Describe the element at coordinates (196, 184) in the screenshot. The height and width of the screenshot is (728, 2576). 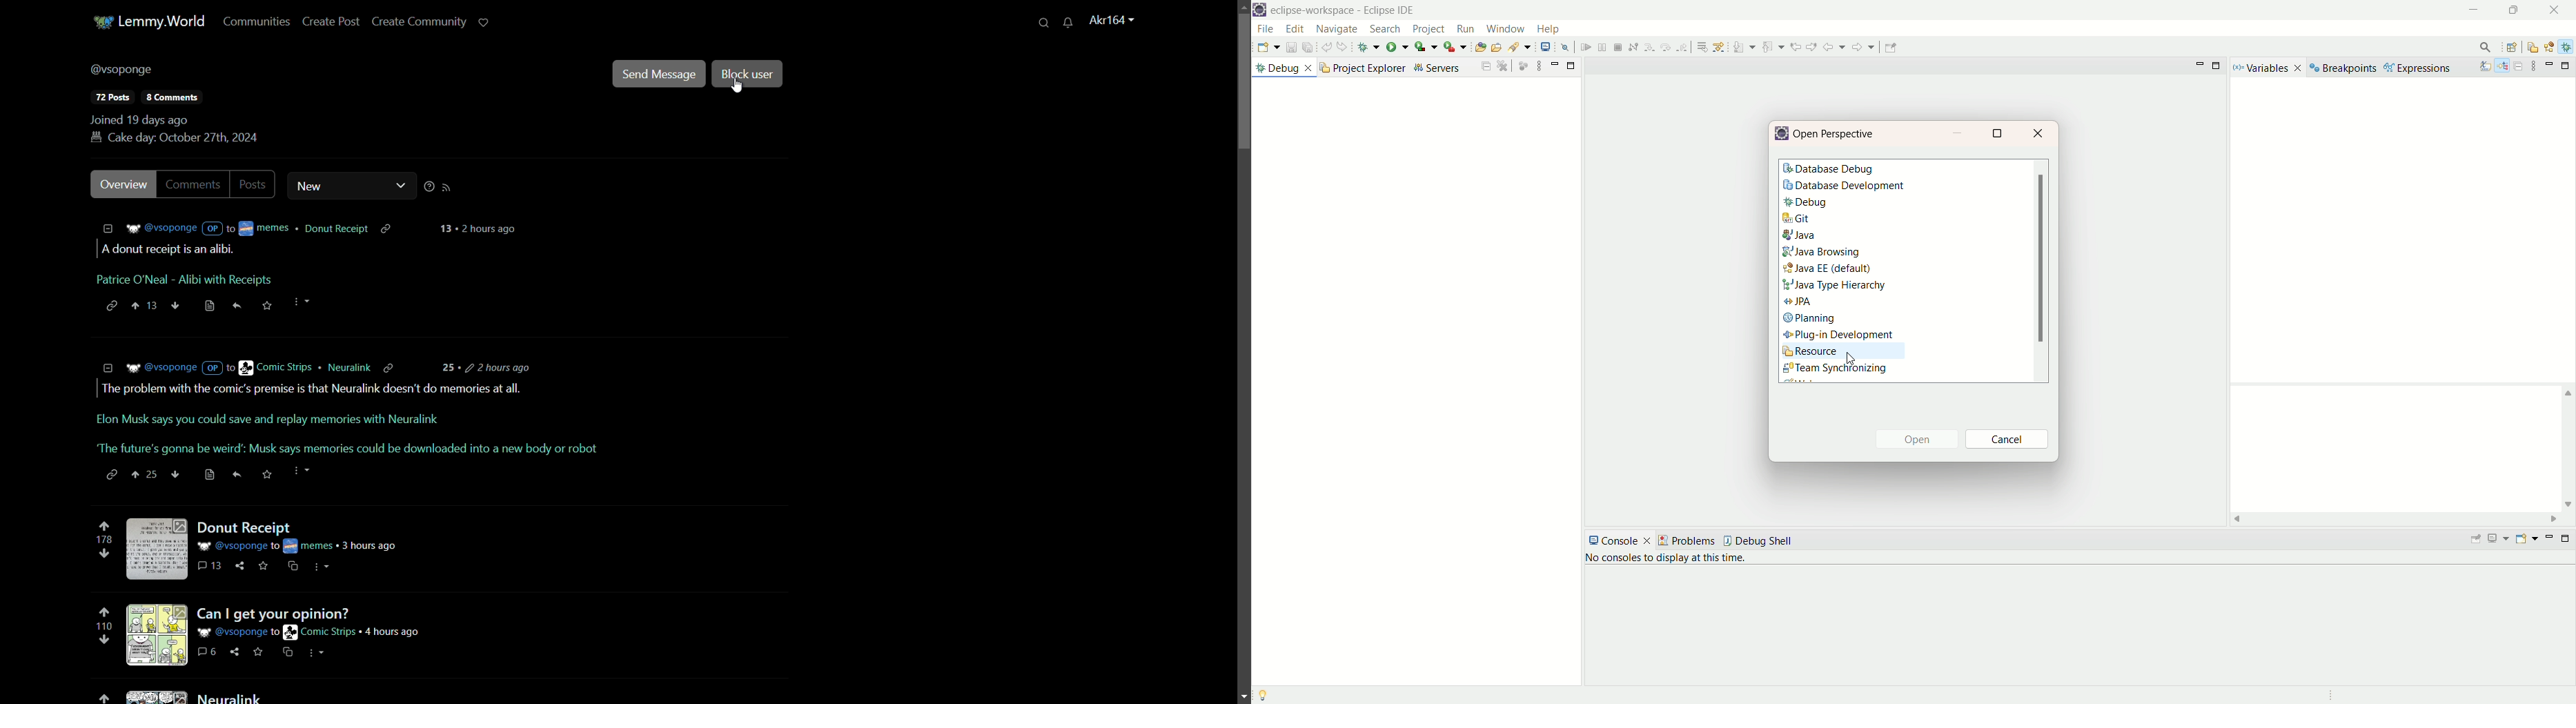
I see `comments` at that location.